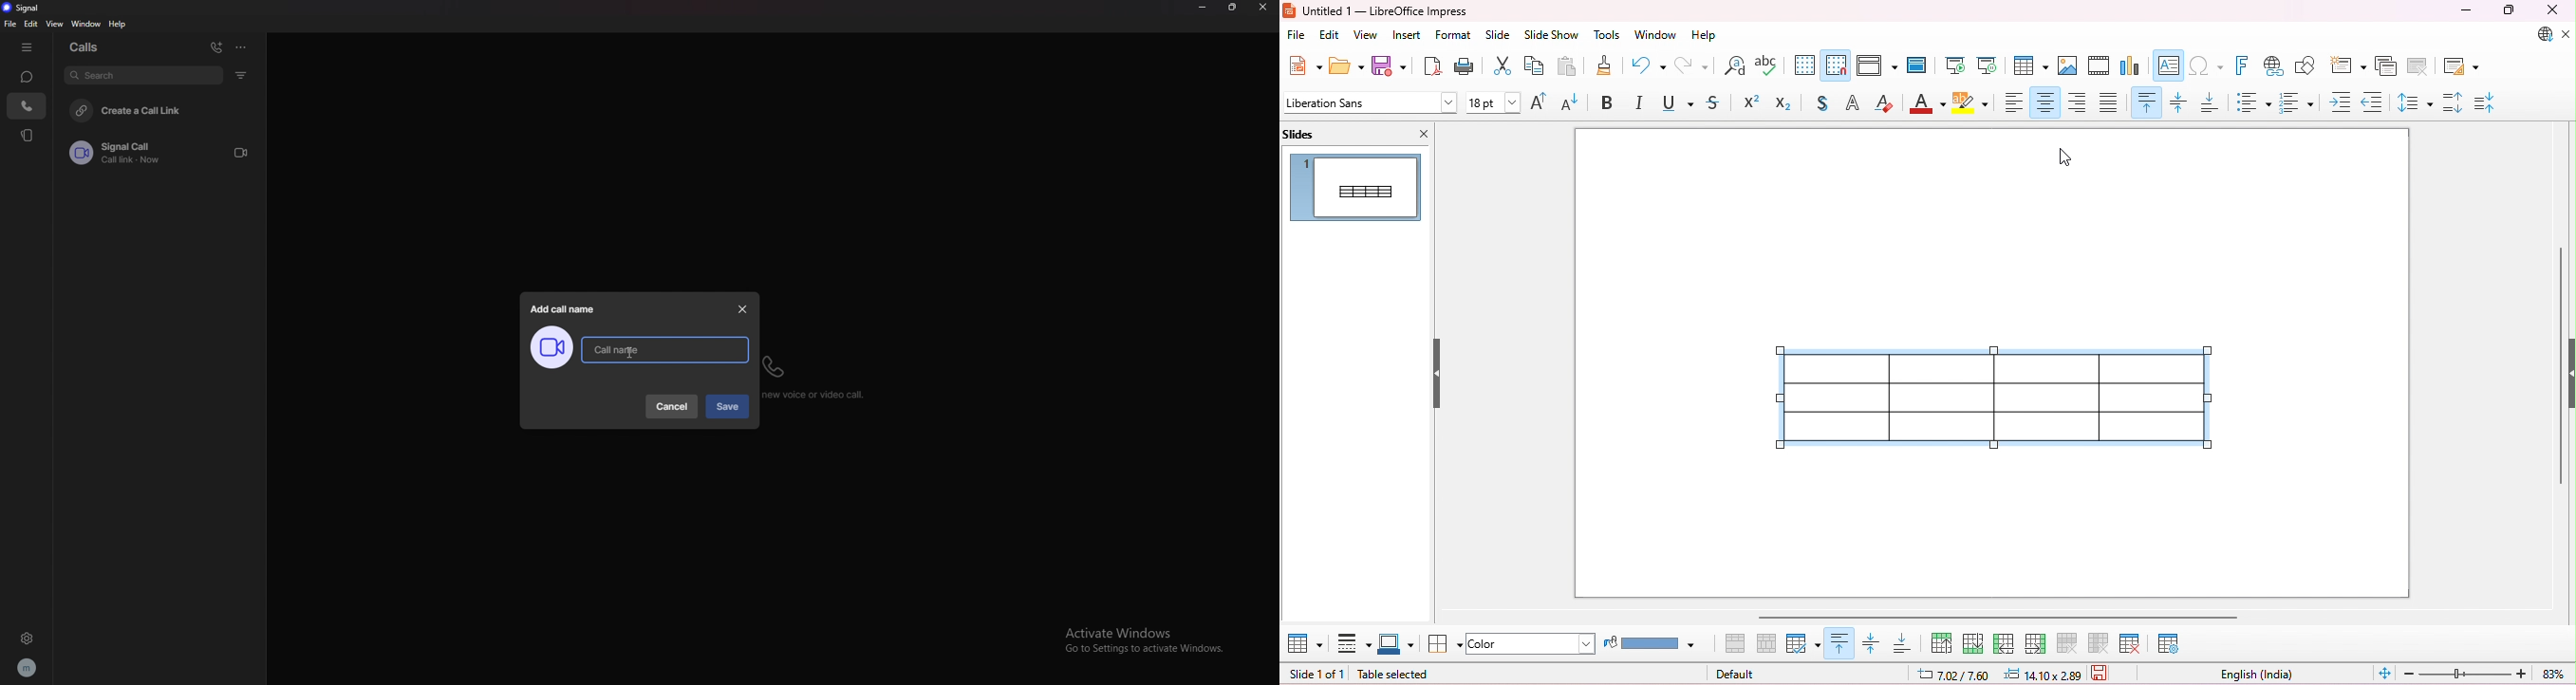  What do you see at coordinates (1704, 36) in the screenshot?
I see `help` at bounding box center [1704, 36].